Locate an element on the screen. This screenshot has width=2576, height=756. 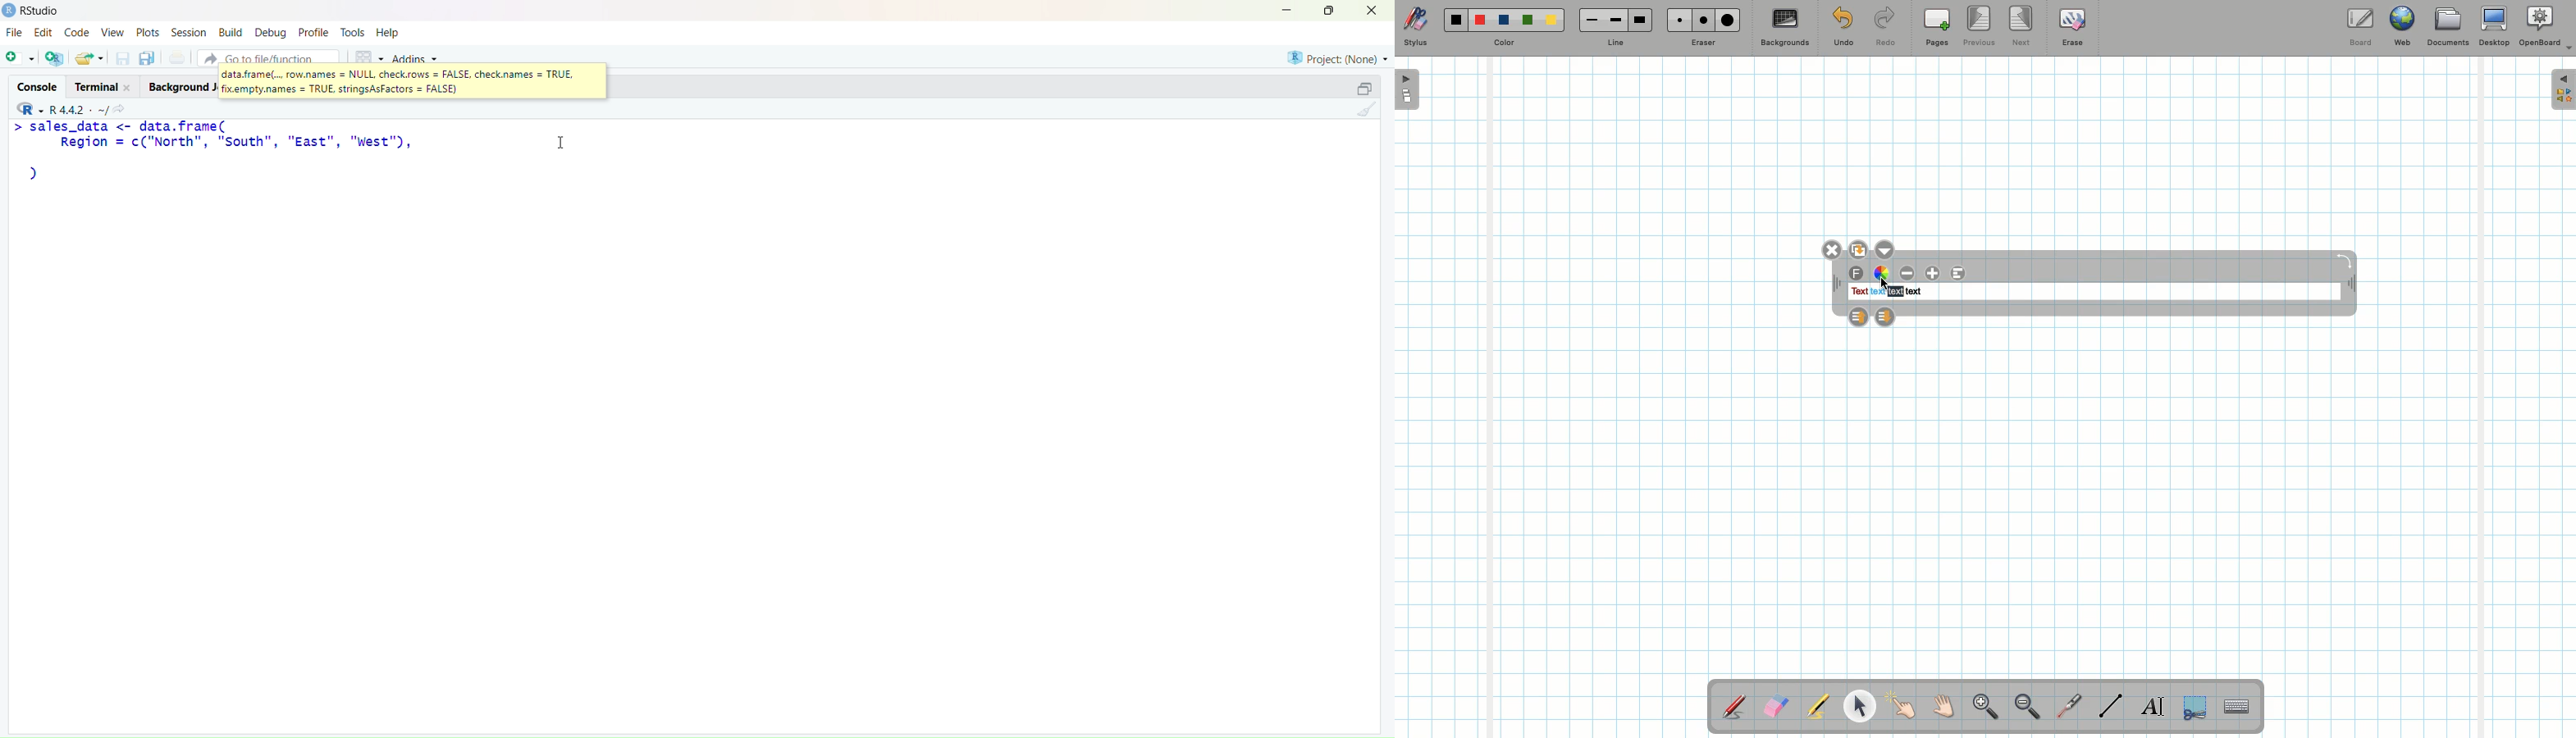
save and export is located at coordinates (89, 59).